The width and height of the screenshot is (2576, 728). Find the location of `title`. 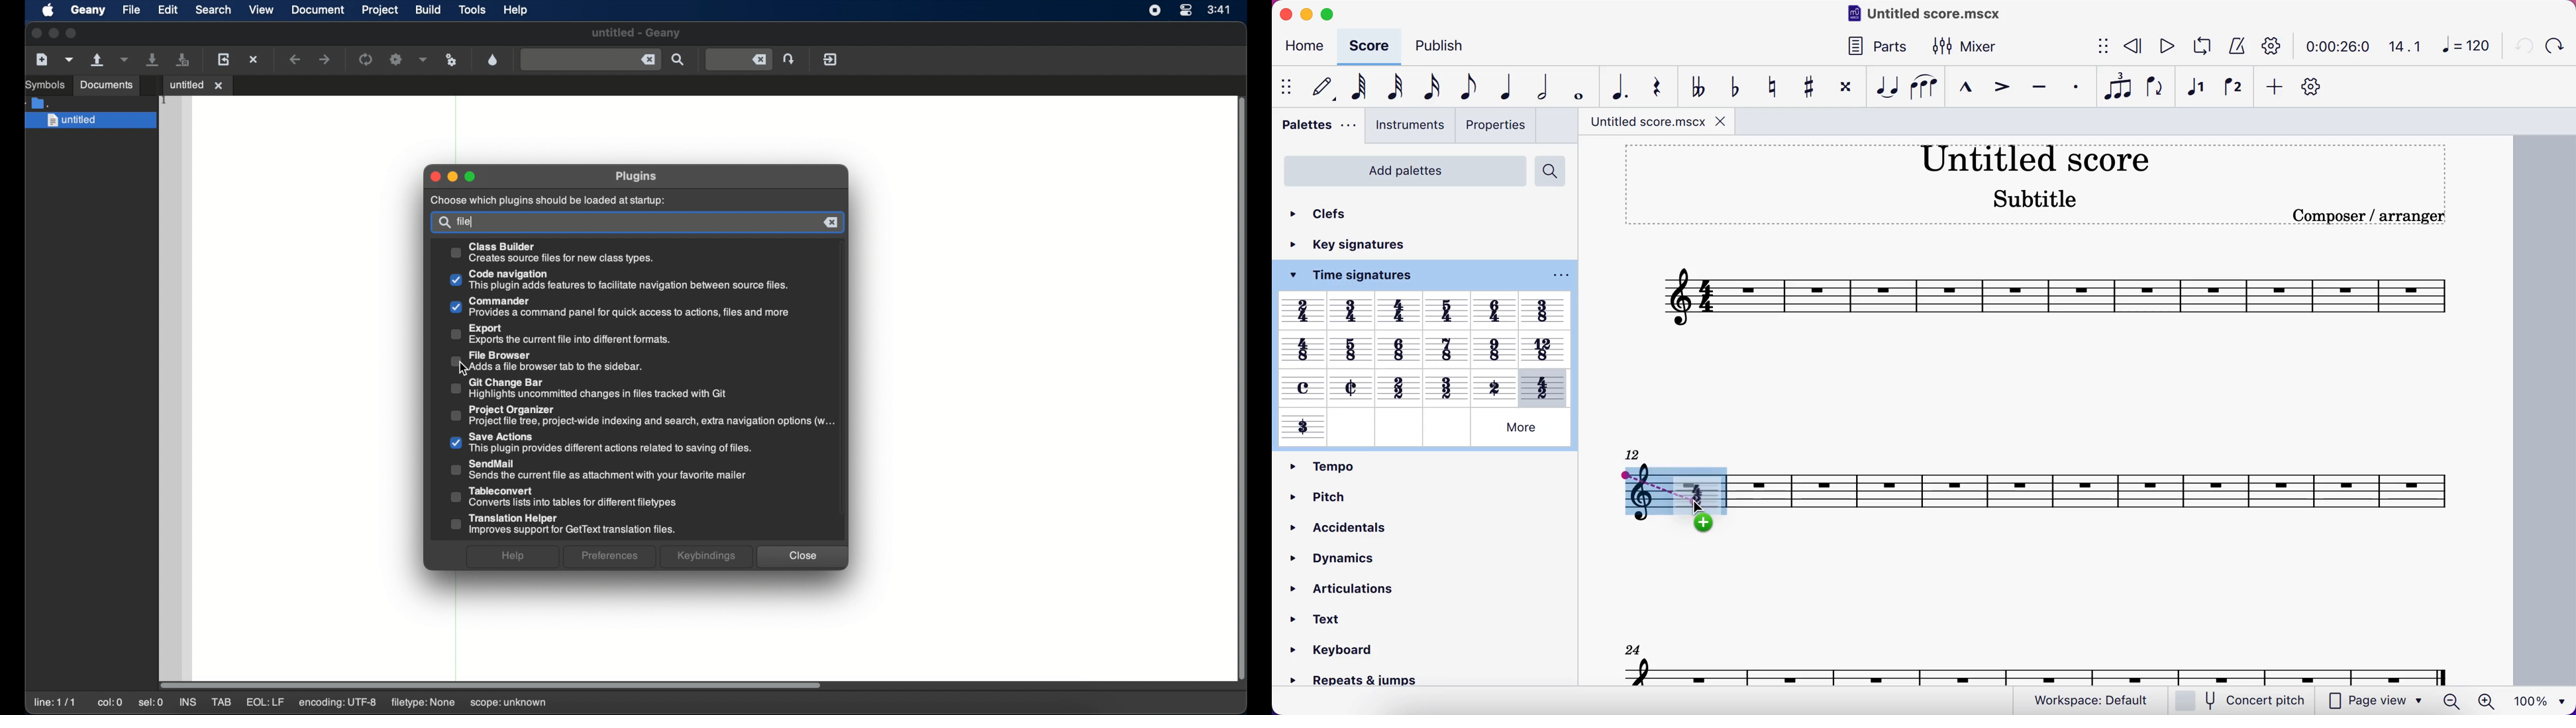

title is located at coordinates (1921, 15).